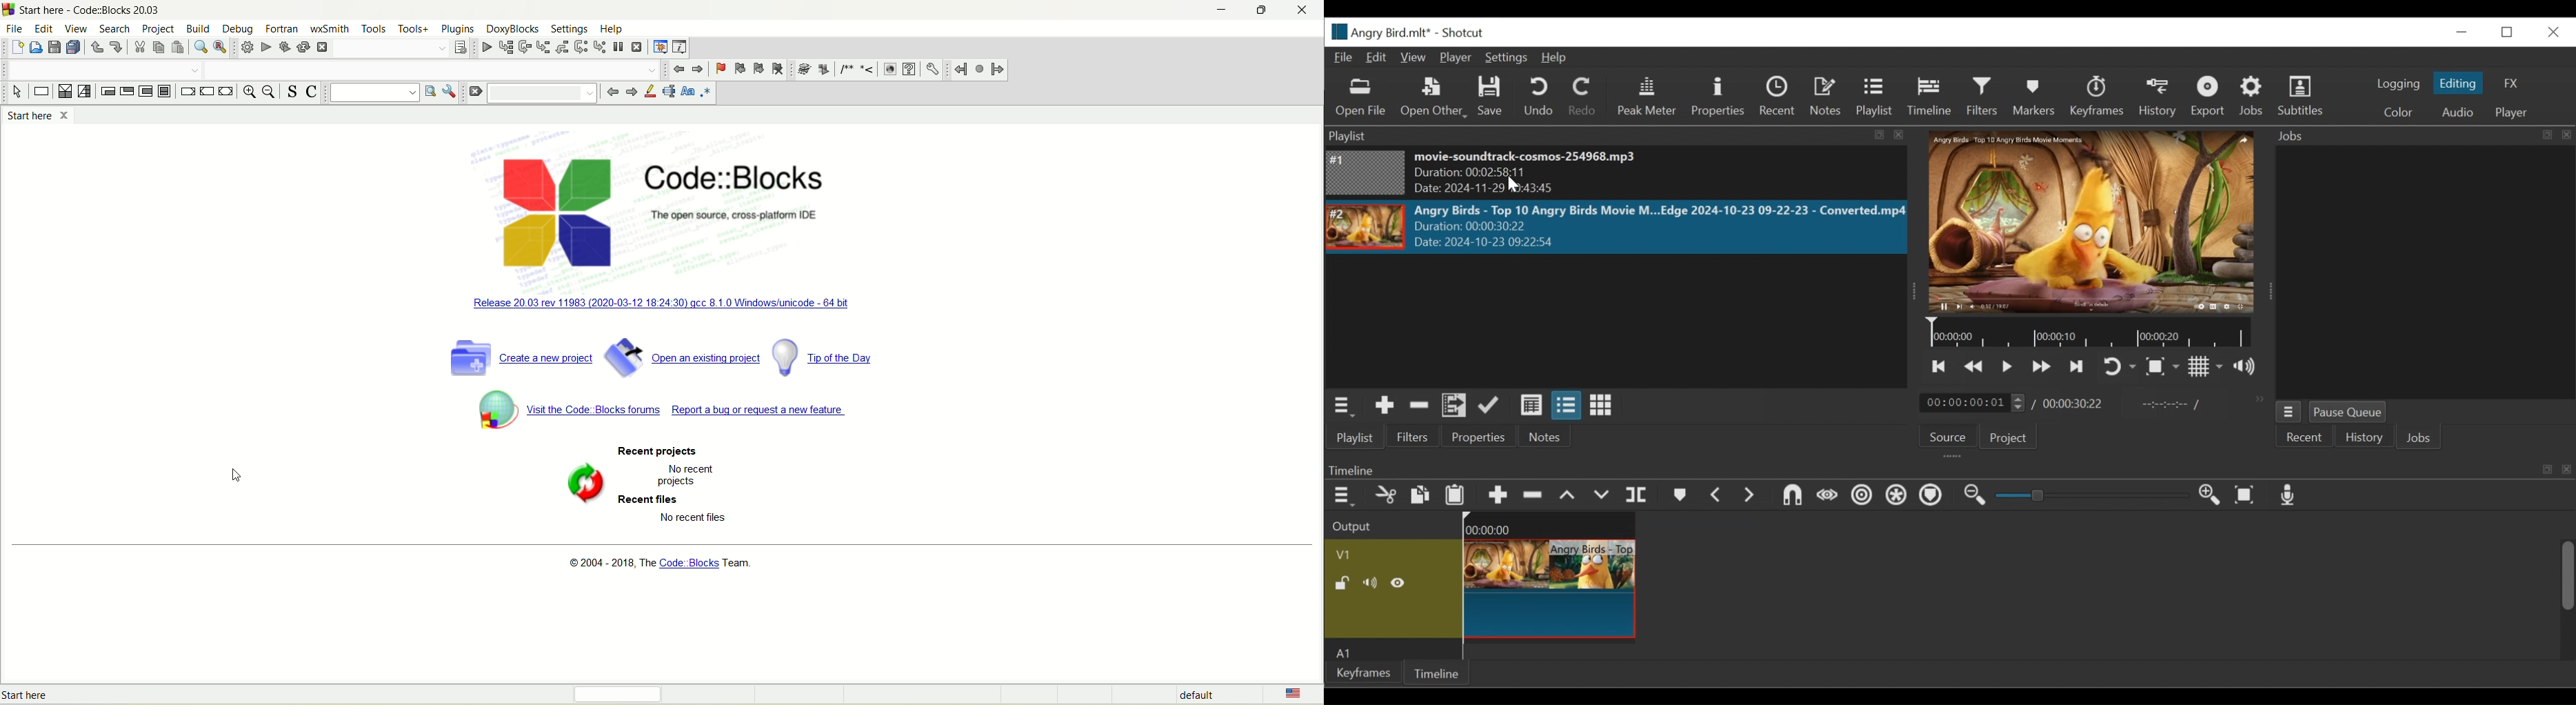  What do you see at coordinates (158, 48) in the screenshot?
I see `copy` at bounding box center [158, 48].